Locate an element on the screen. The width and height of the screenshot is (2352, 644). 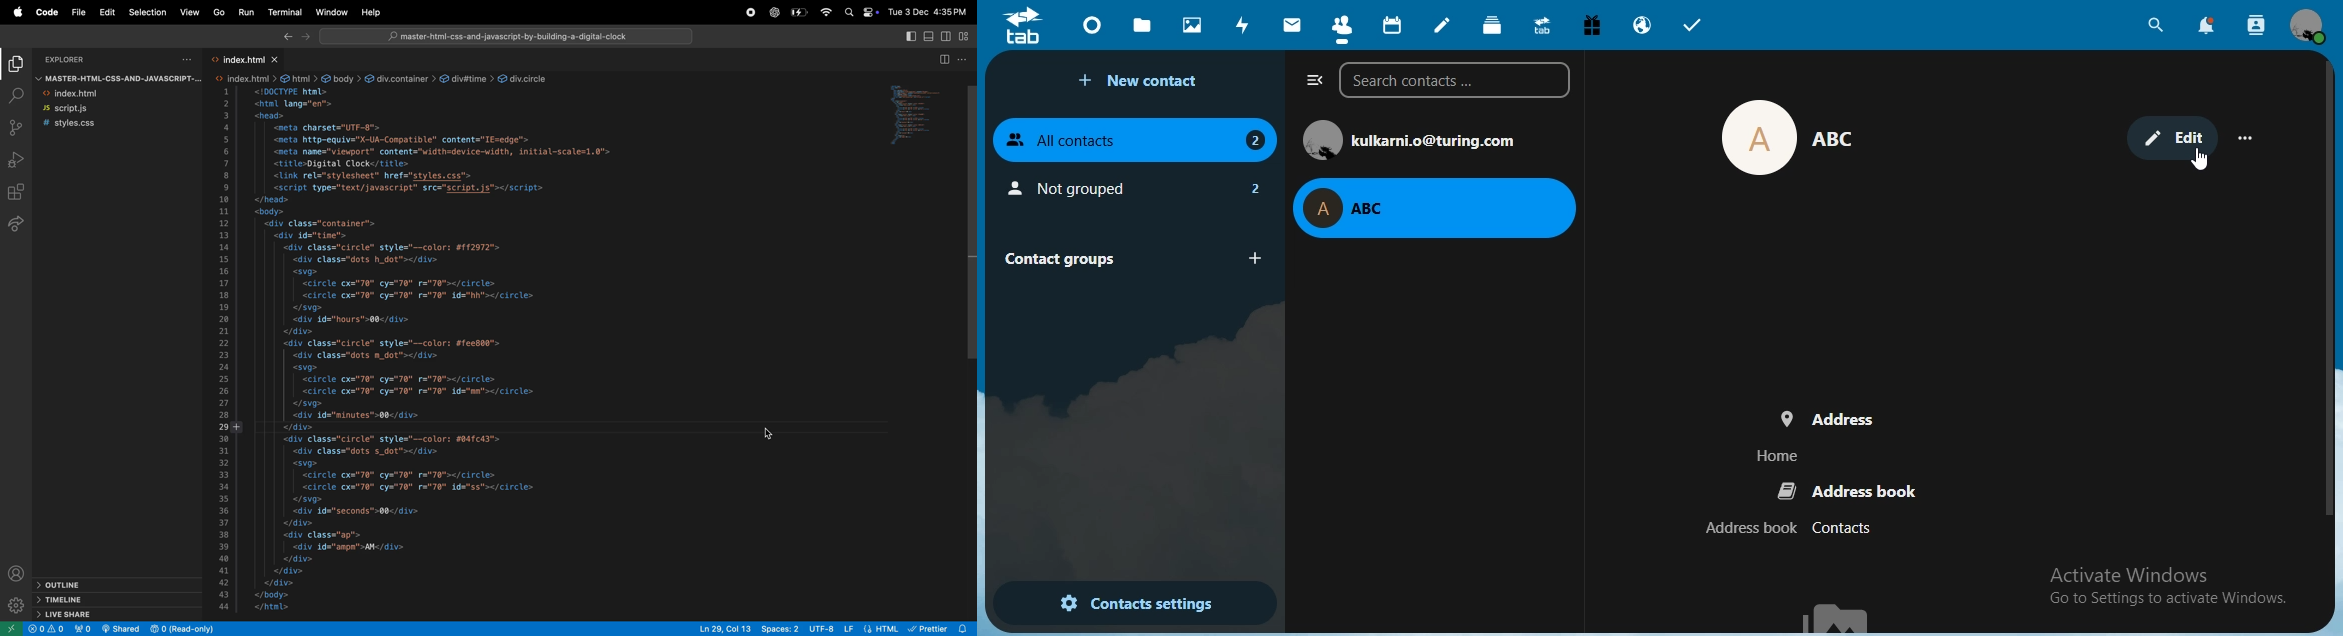
master file is located at coordinates (113, 78).